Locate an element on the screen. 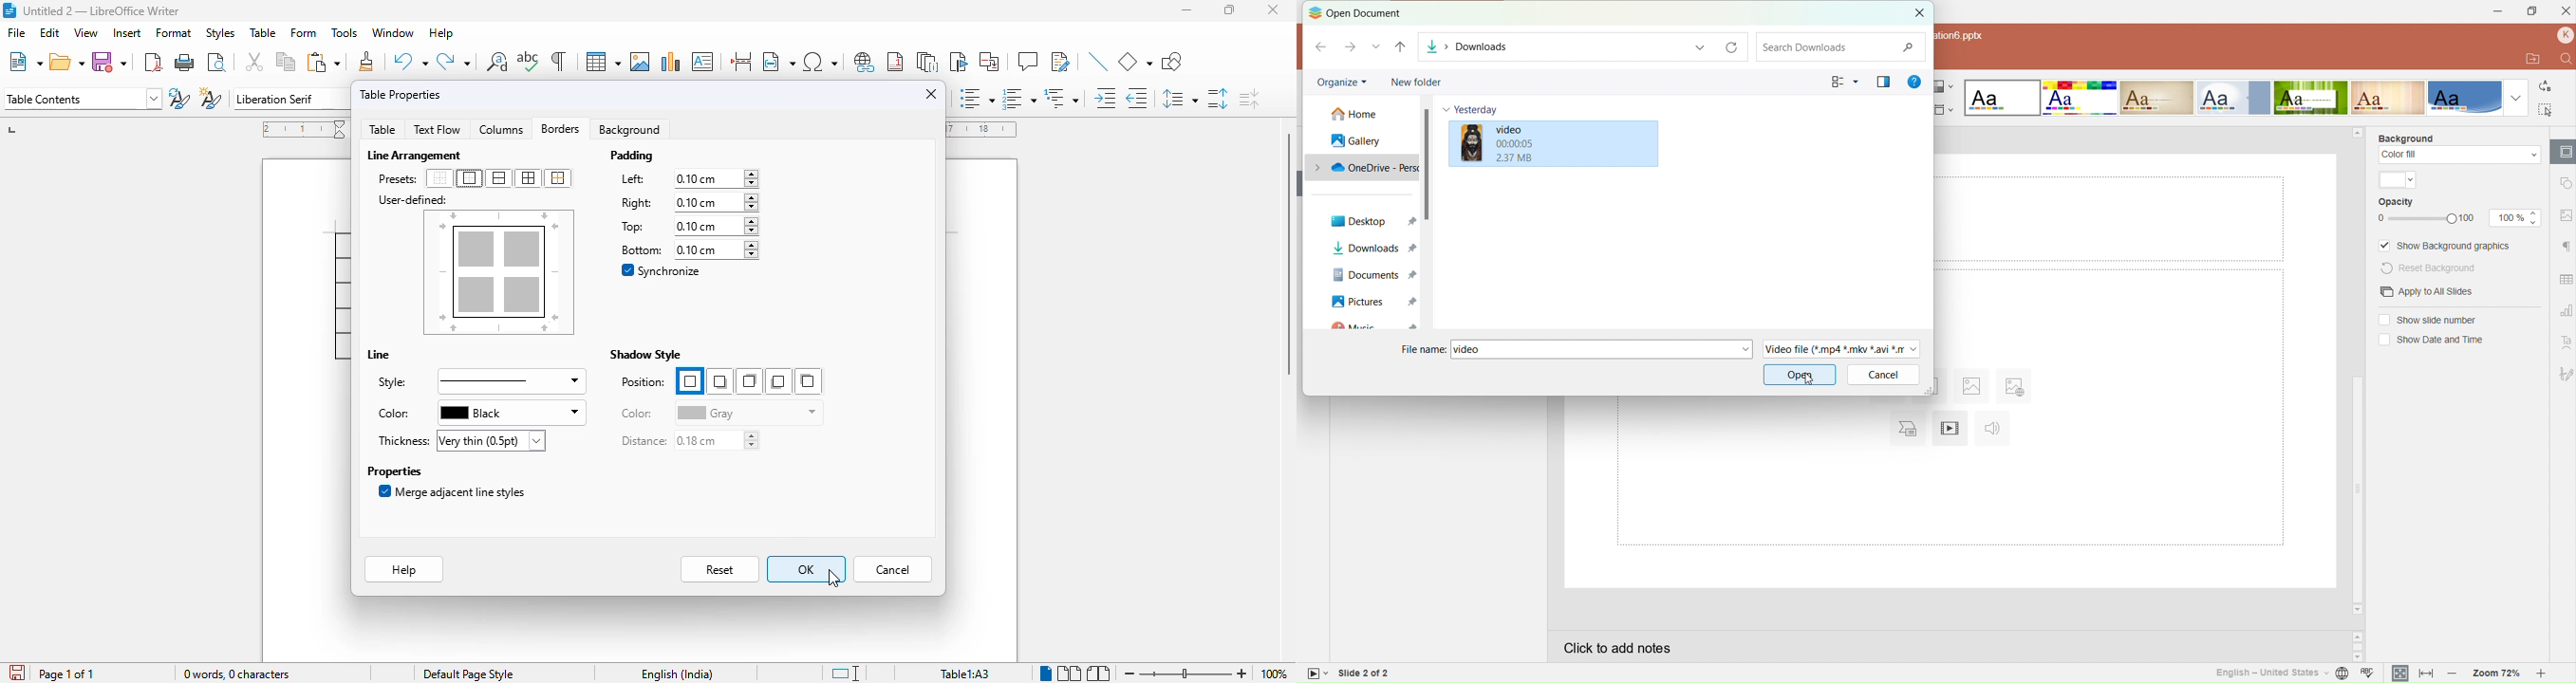 This screenshot has width=2576, height=700. cursor is located at coordinates (834, 578).